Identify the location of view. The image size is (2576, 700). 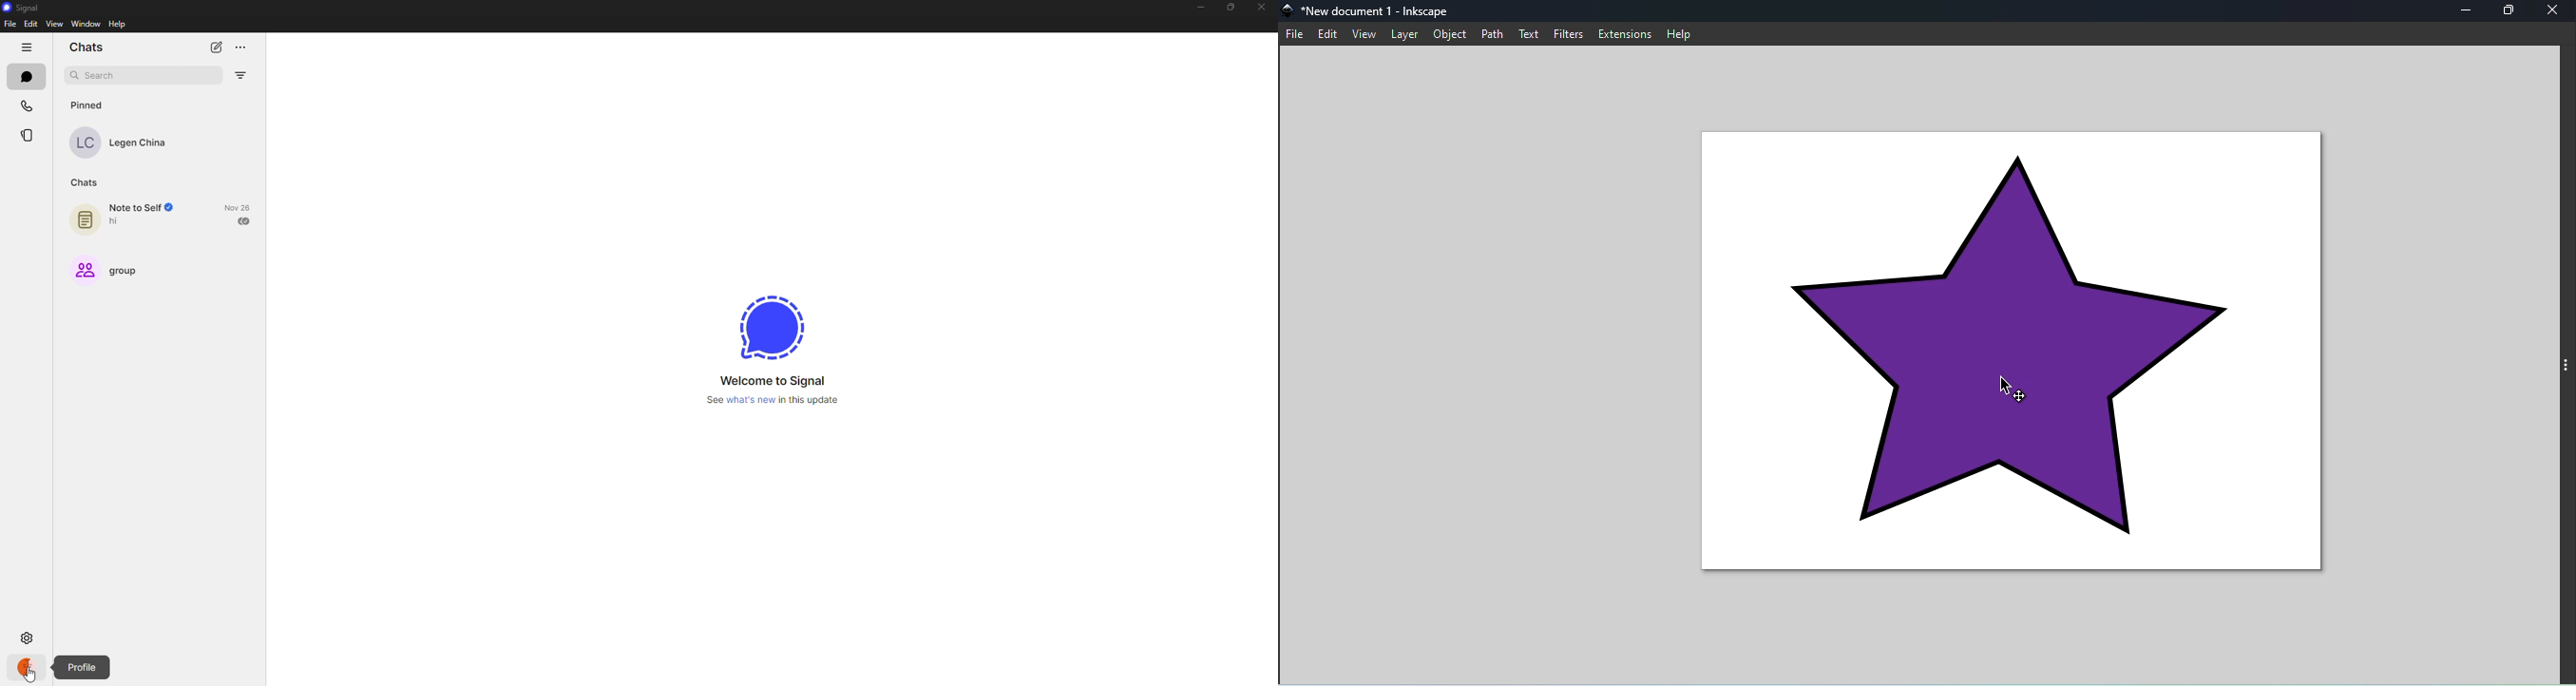
(1364, 34).